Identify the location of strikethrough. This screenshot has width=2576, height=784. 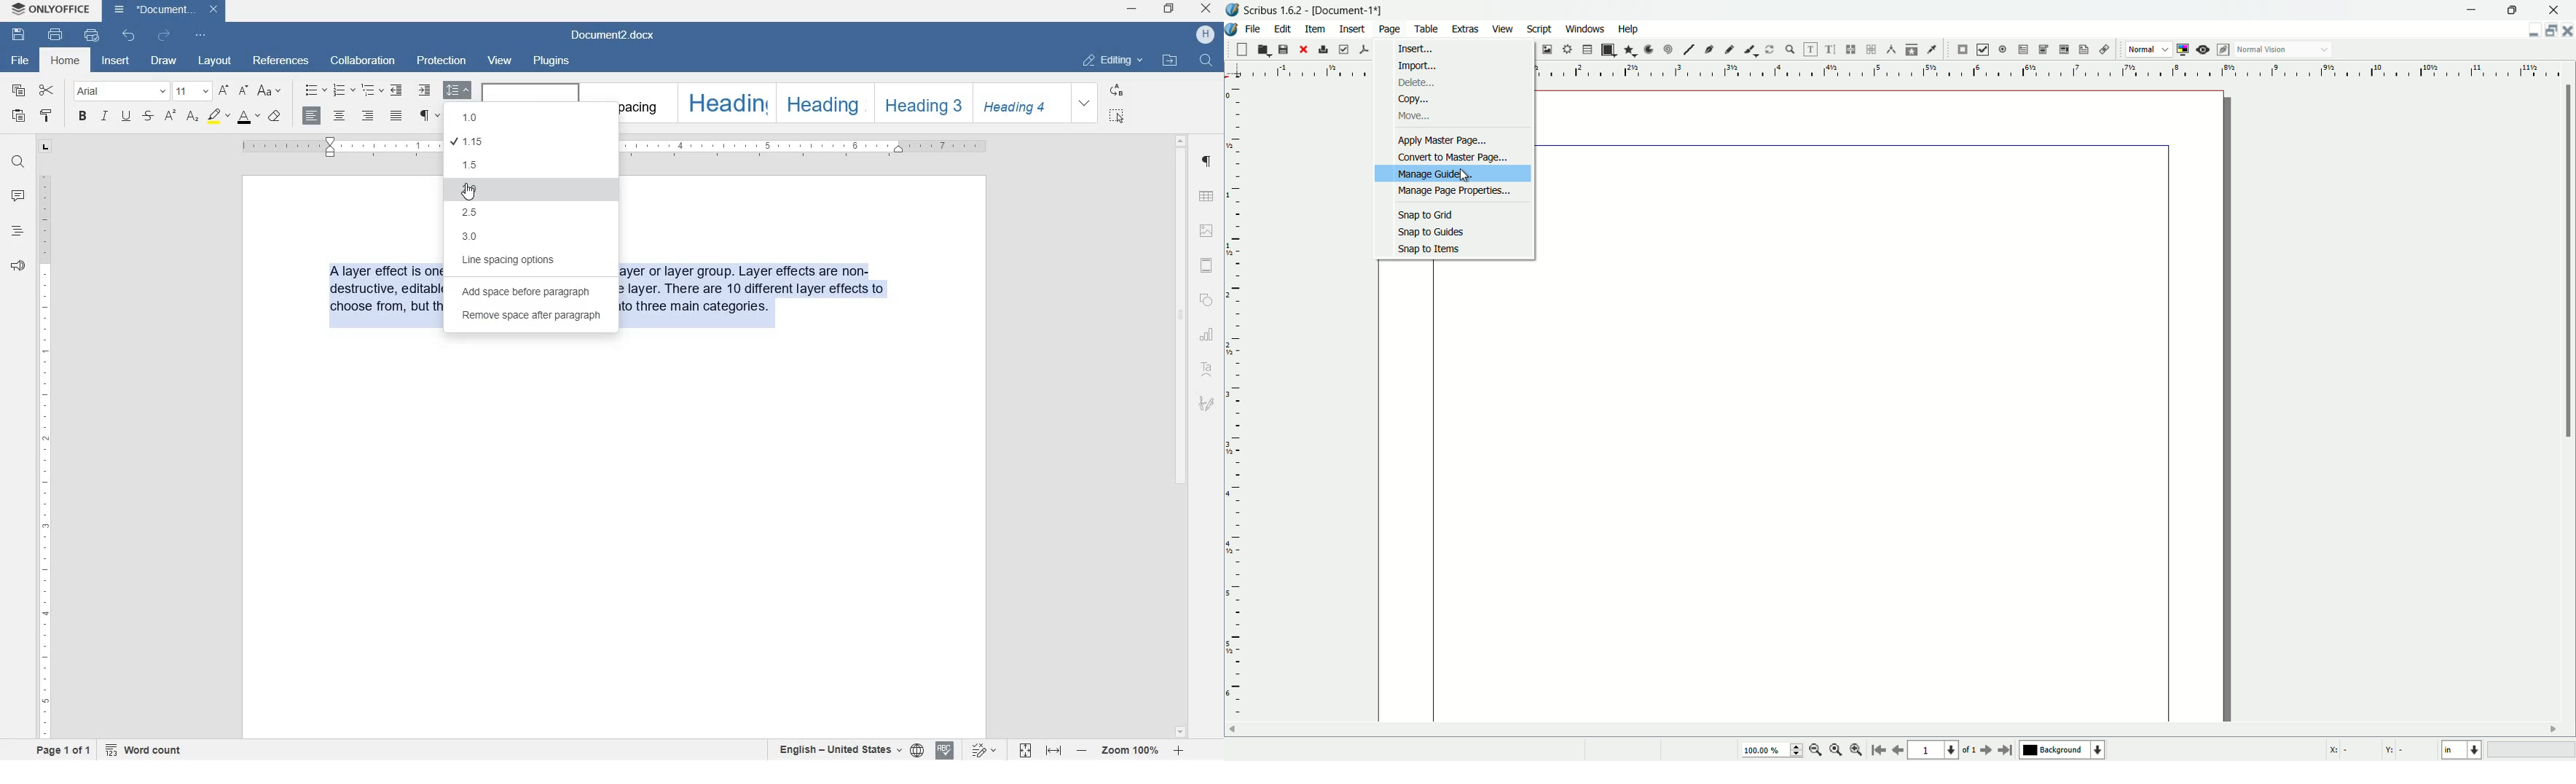
(149, 117).